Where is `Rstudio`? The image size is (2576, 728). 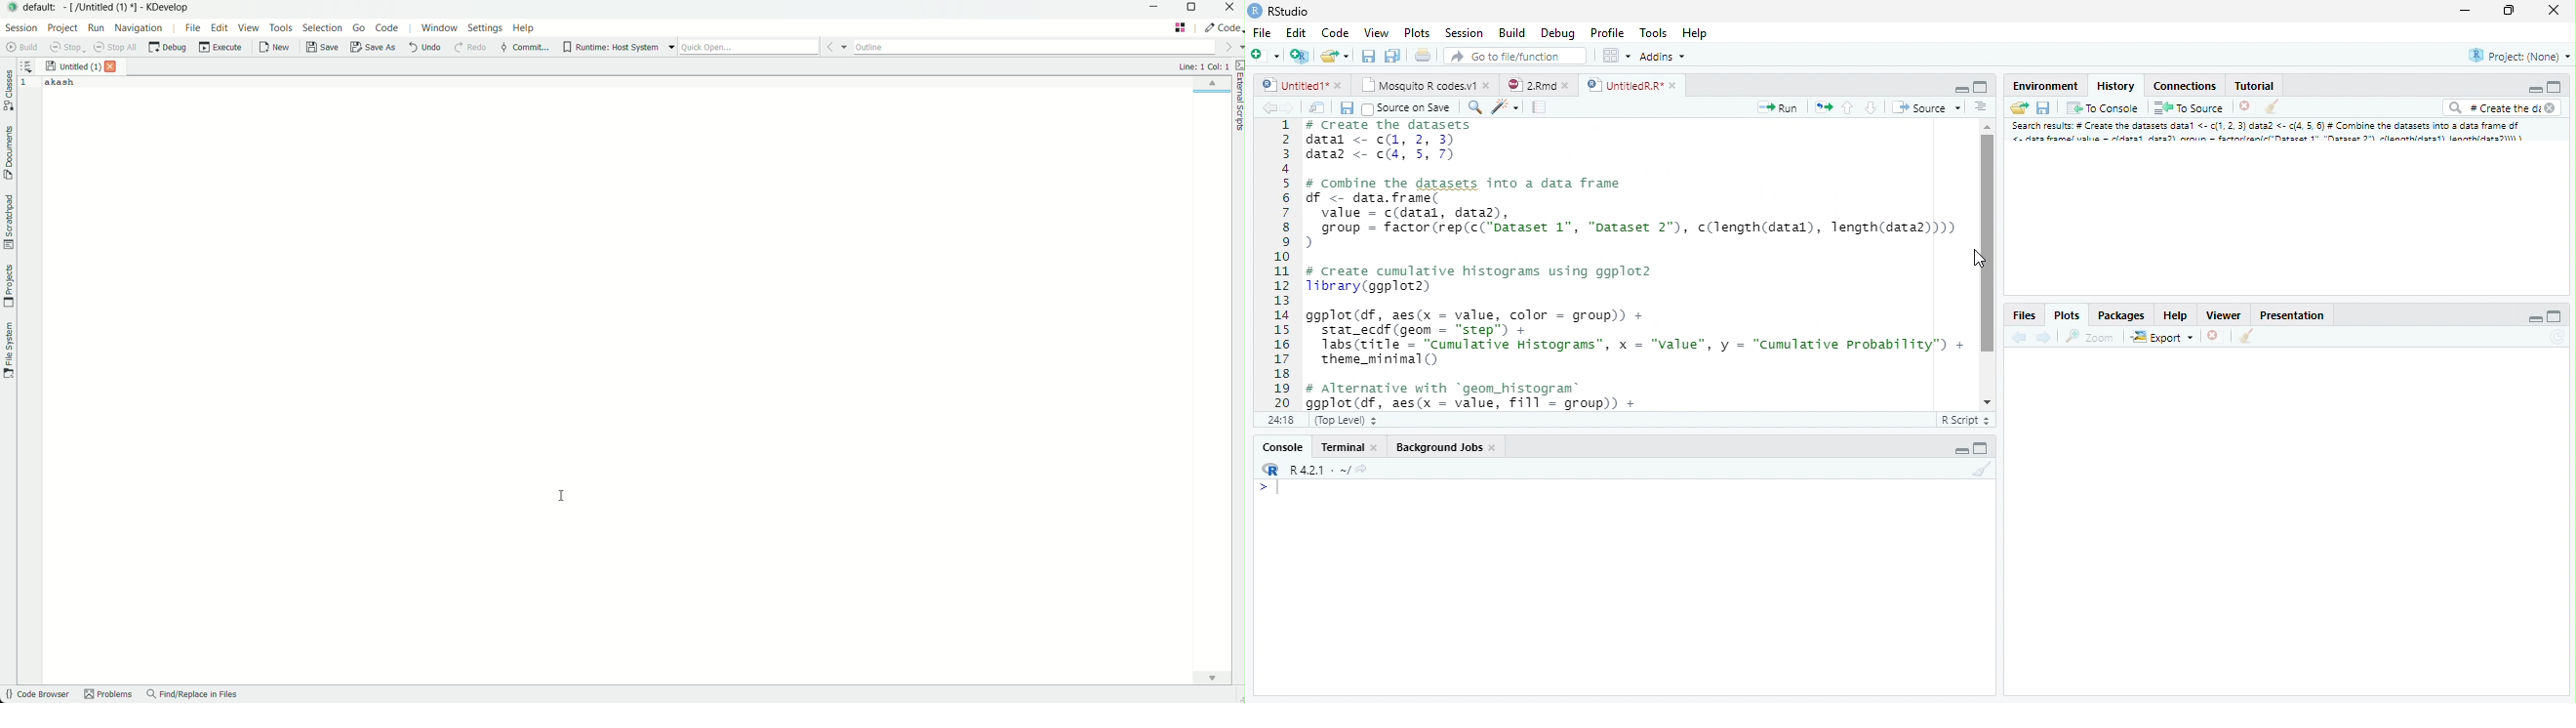 Rstudio is located at coordinates (1278, 10).